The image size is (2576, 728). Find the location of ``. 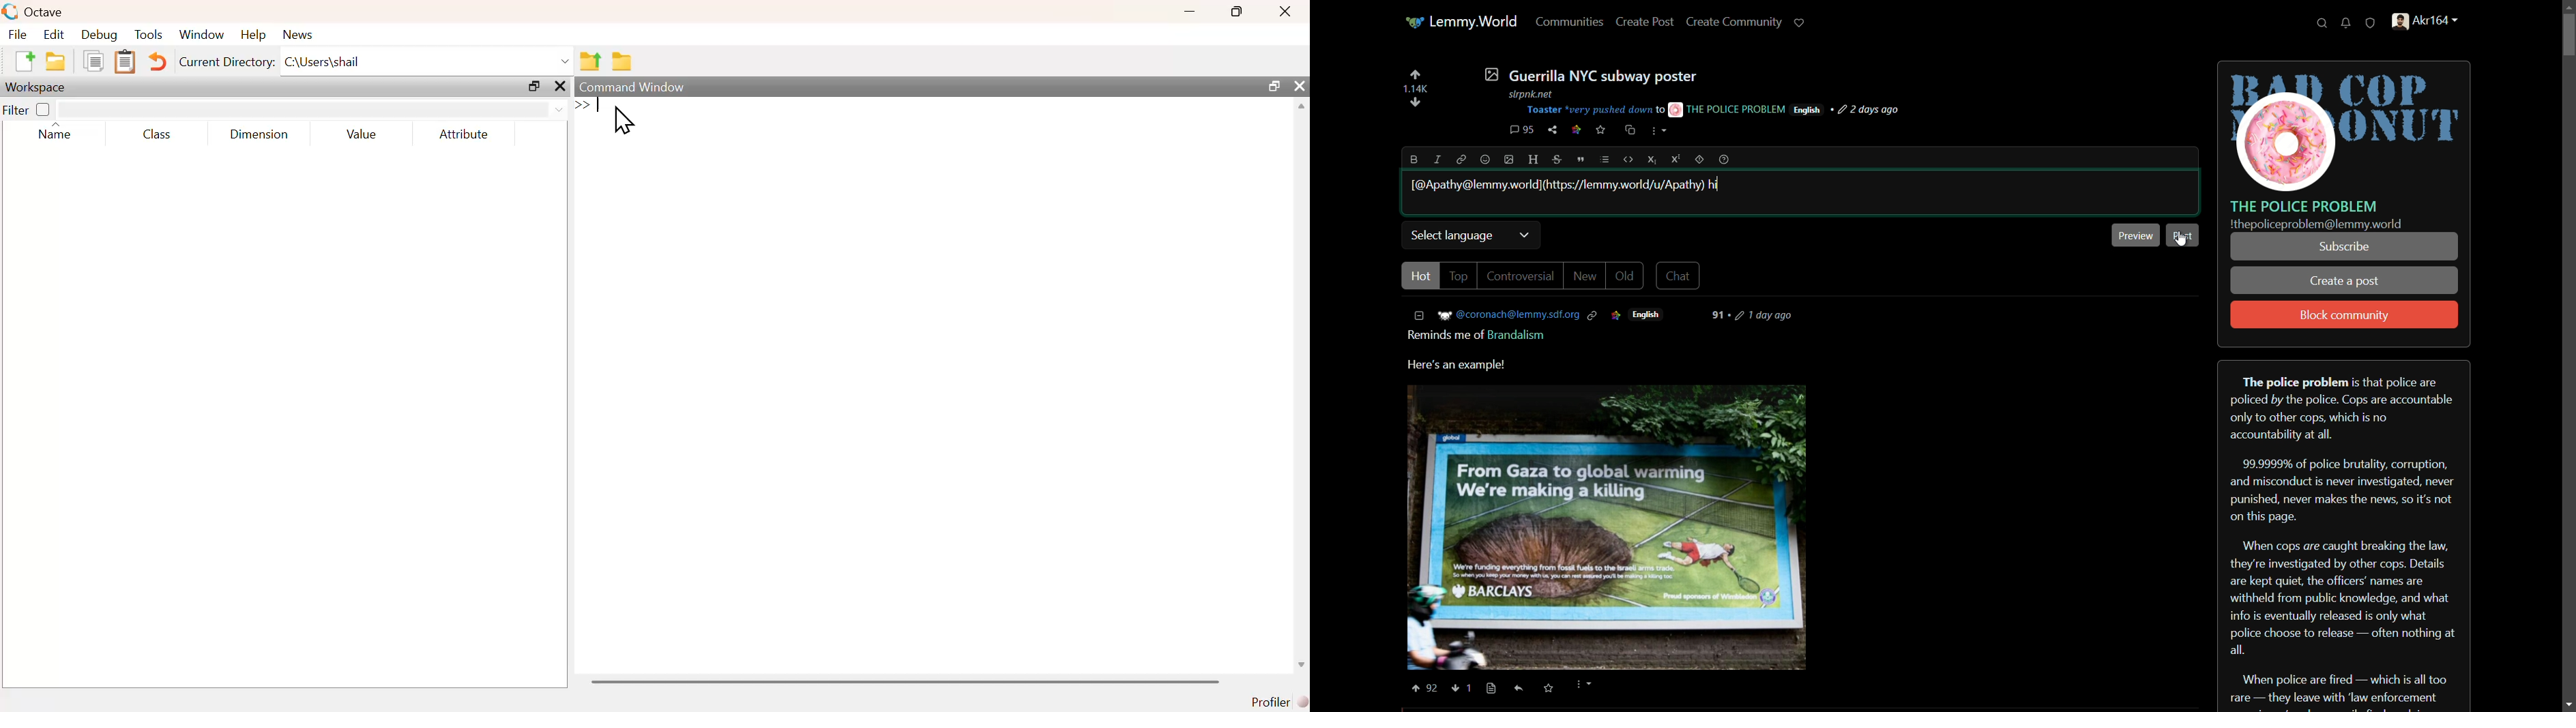

 is located at coordinates (1456, 689).